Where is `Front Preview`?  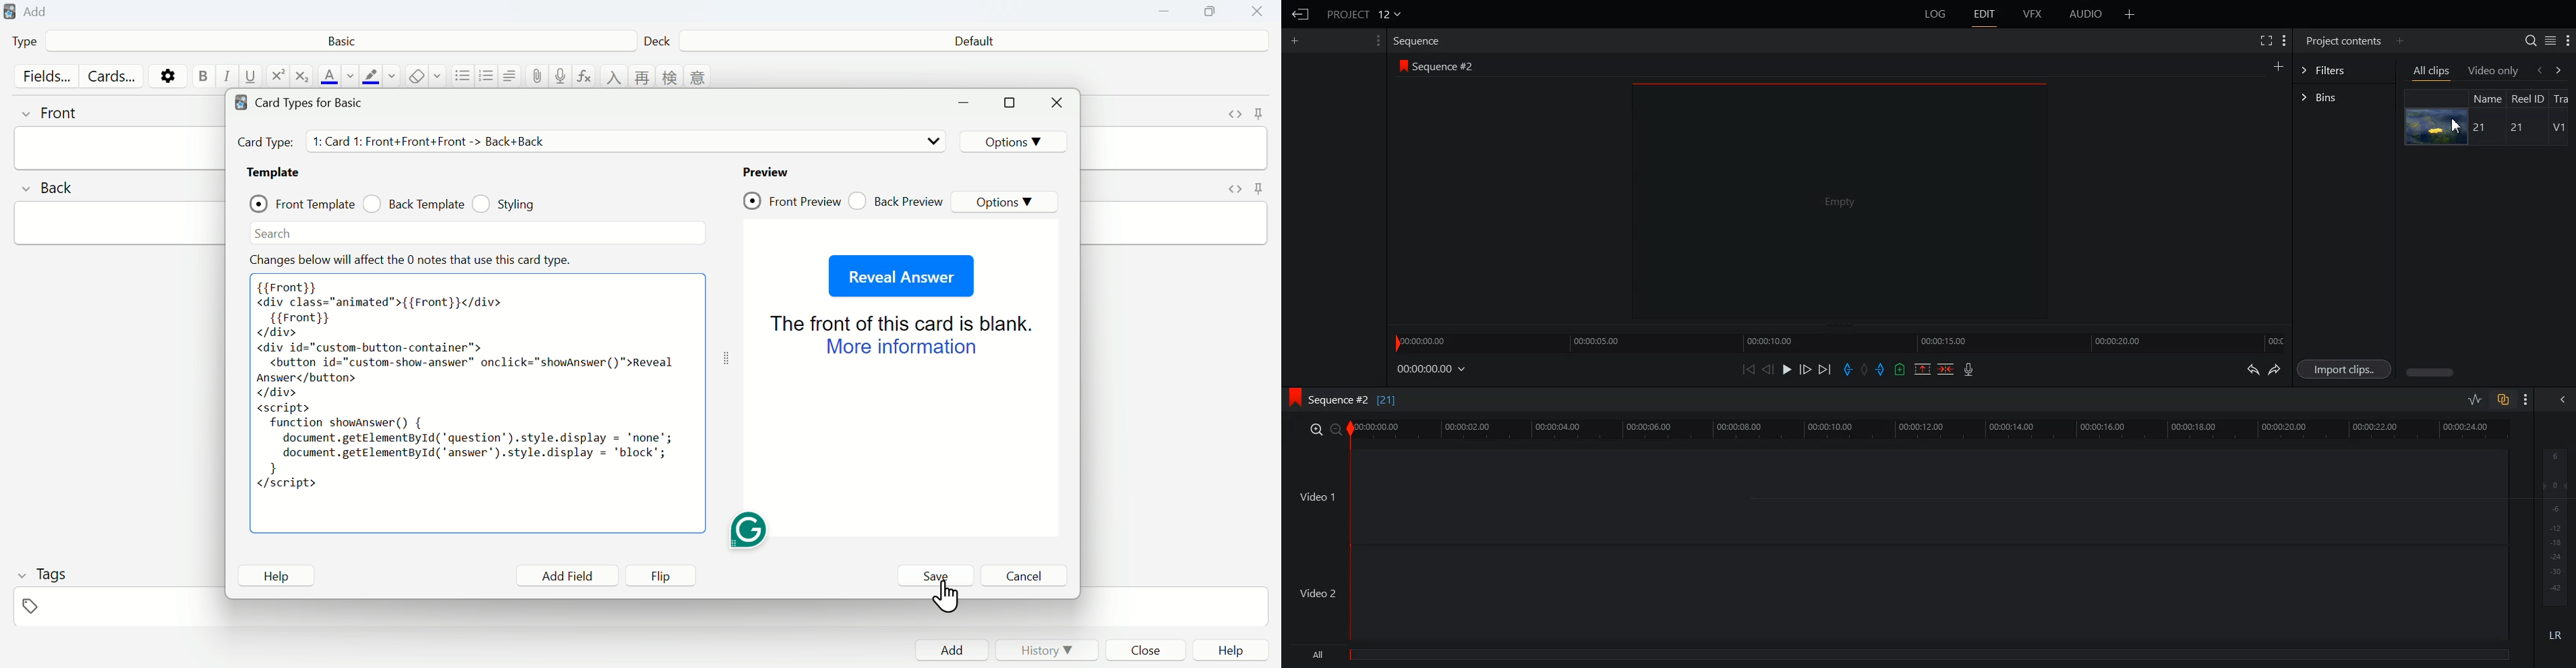 Front Preview is located at coordinates (792, 201).